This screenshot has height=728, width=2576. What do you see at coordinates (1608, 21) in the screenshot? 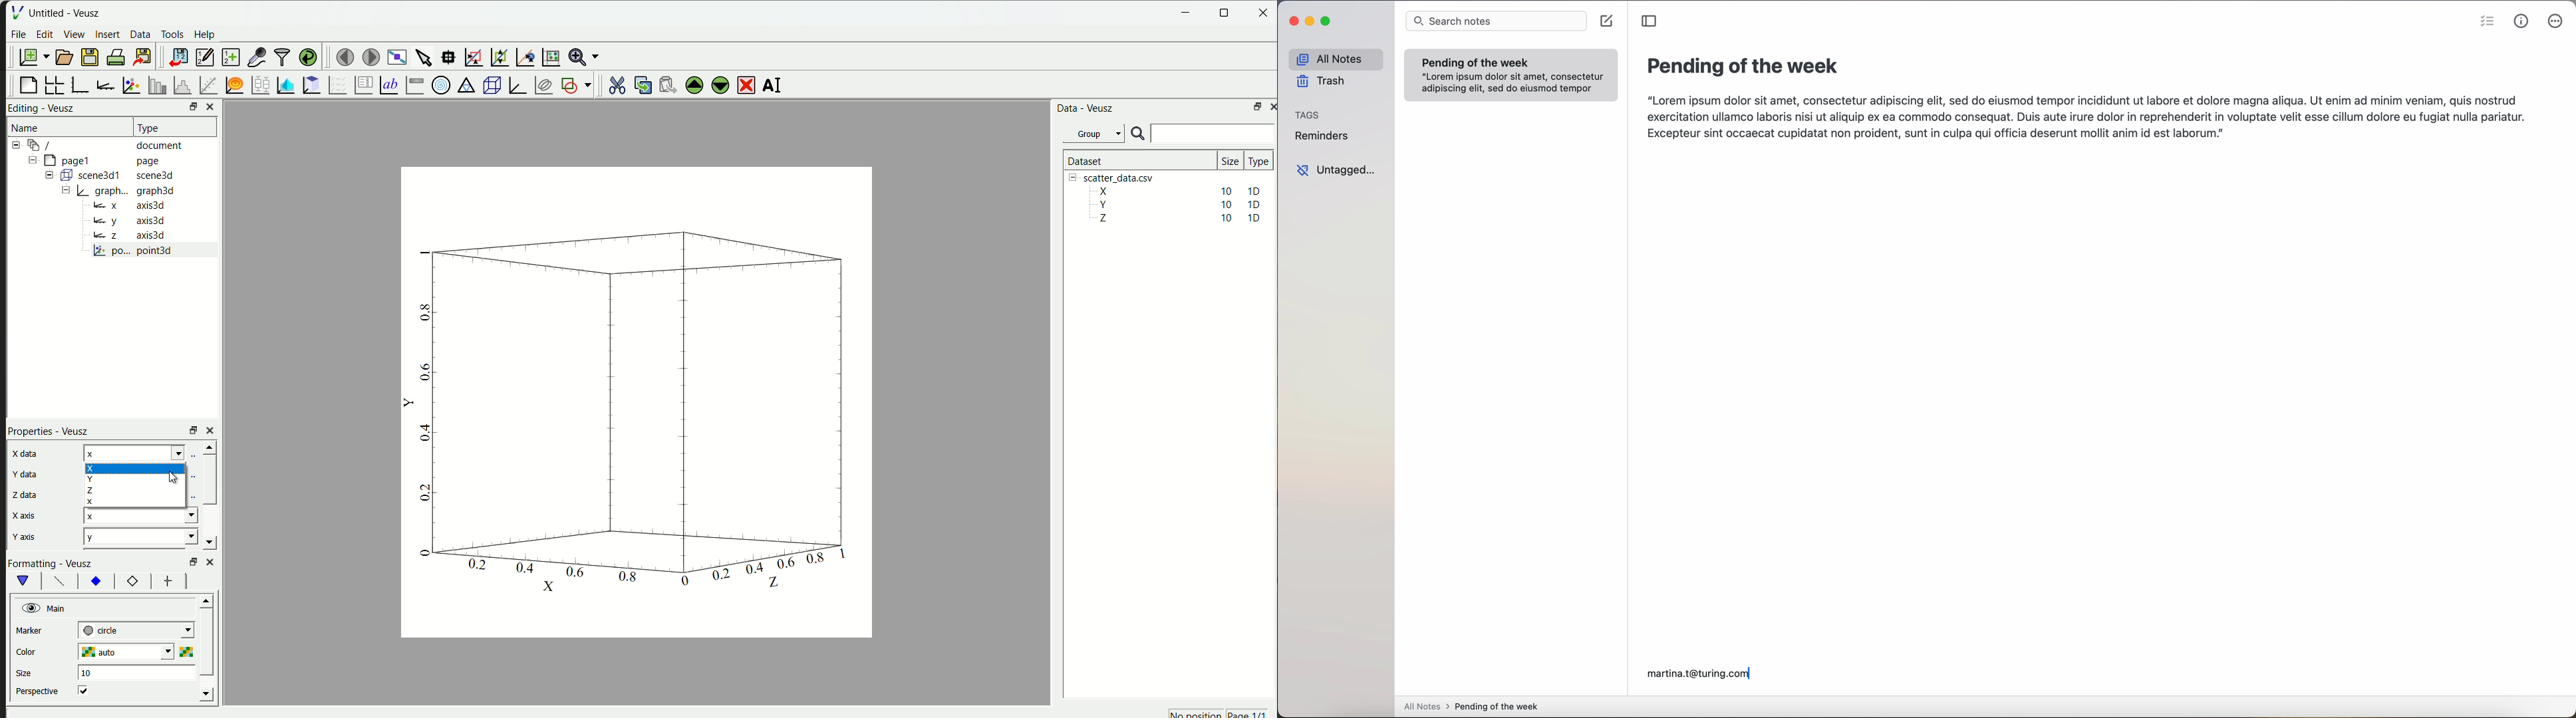
I see `create note` at bounding box center [1608, 21].